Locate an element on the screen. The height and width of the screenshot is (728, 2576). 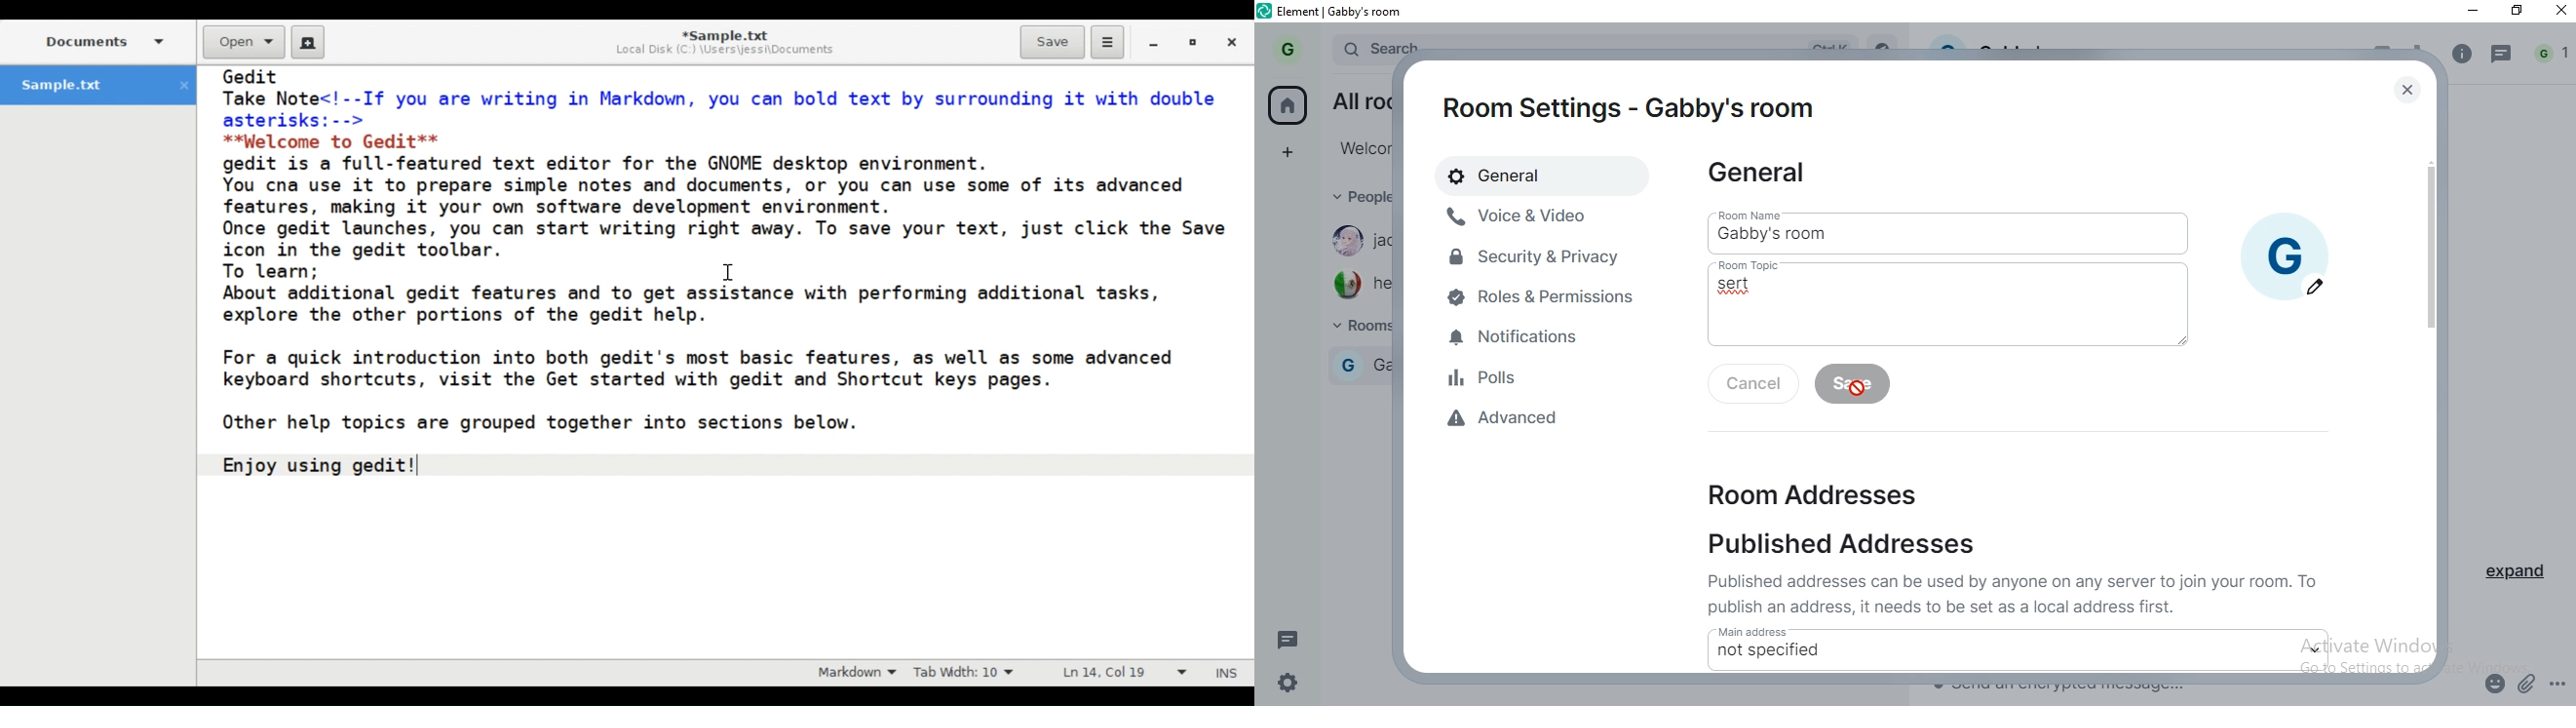
advanced is located at coordinates (1563, 421).